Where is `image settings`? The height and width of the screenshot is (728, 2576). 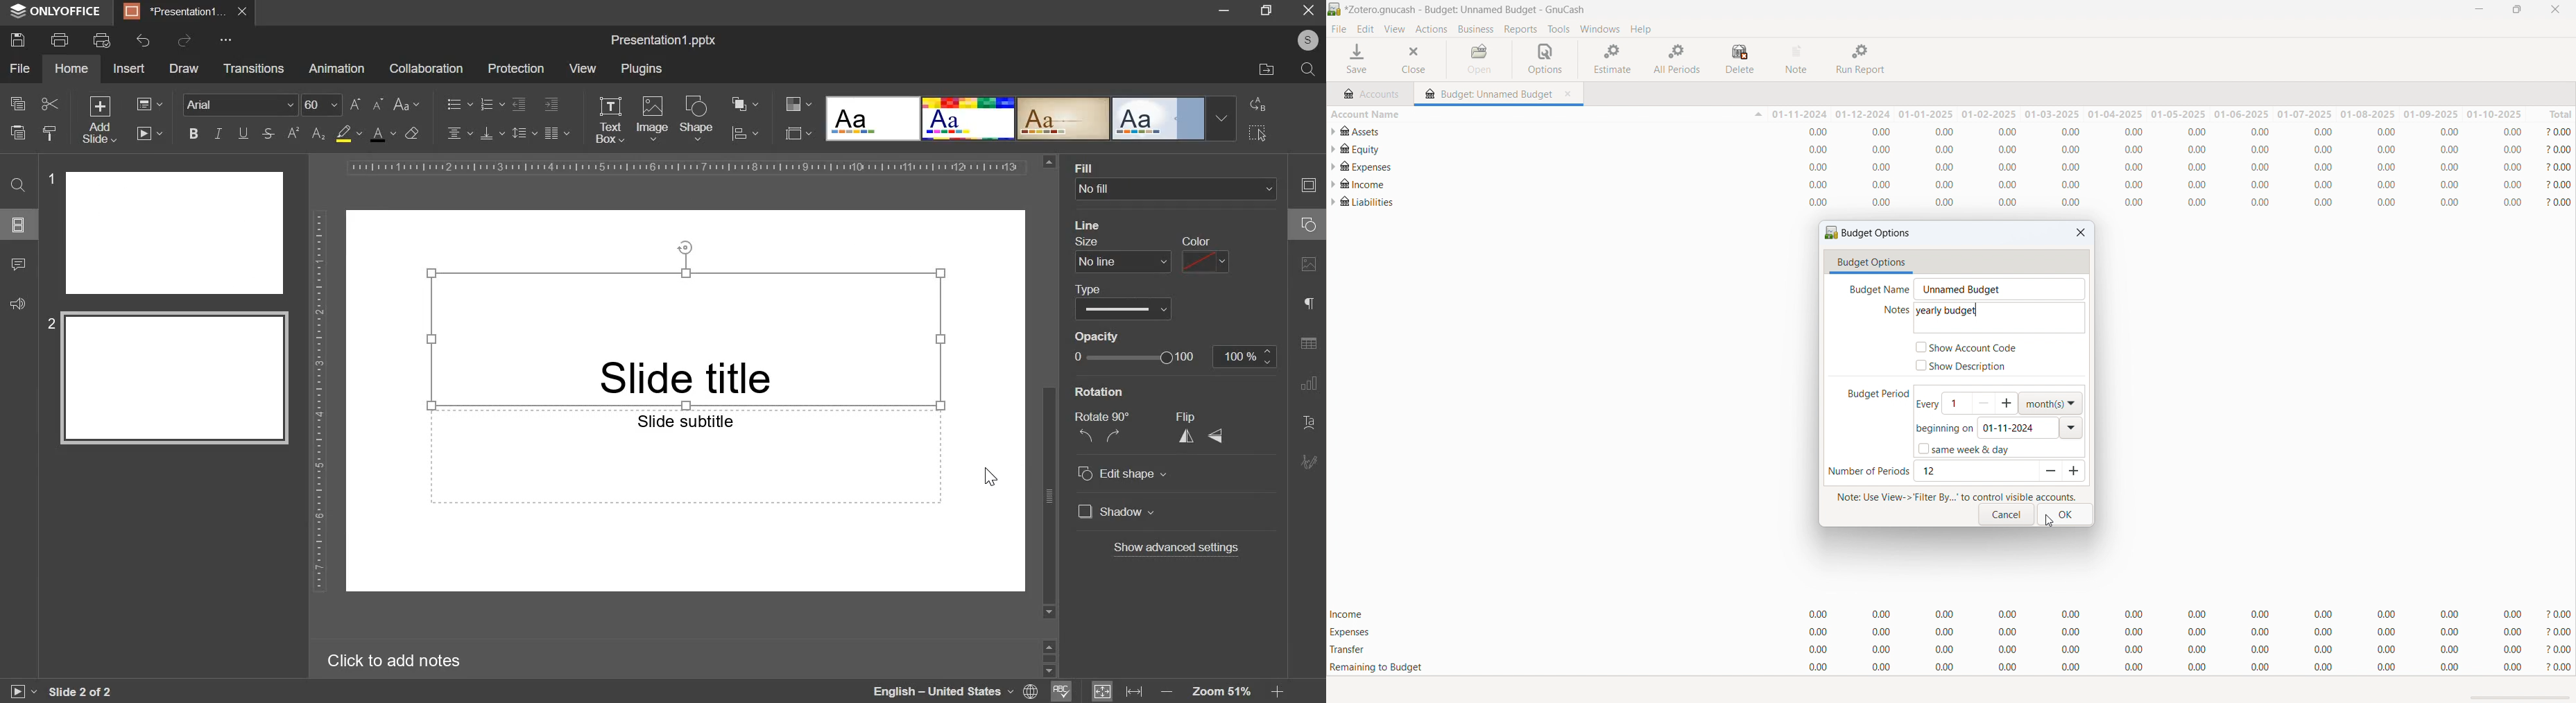 image settings is located at coordinates (1312, 265).